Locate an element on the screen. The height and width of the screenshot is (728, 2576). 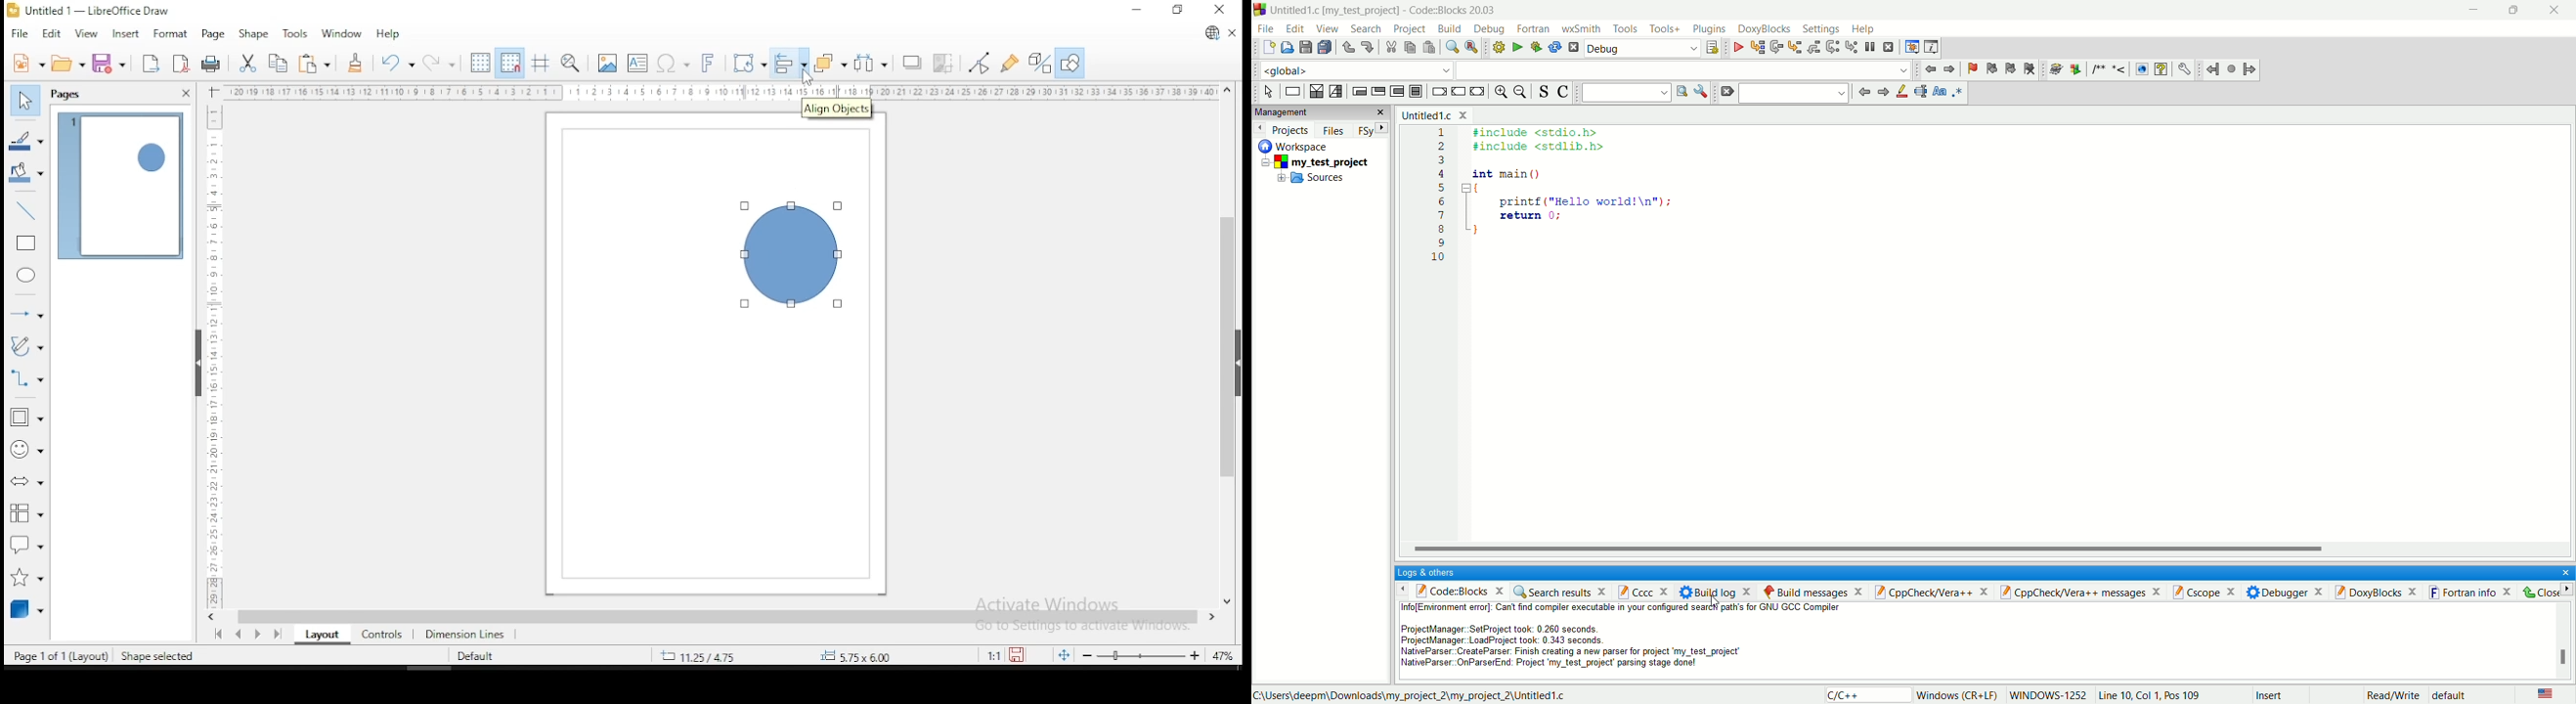
zoom and pan is located at coordinates (571, 63).